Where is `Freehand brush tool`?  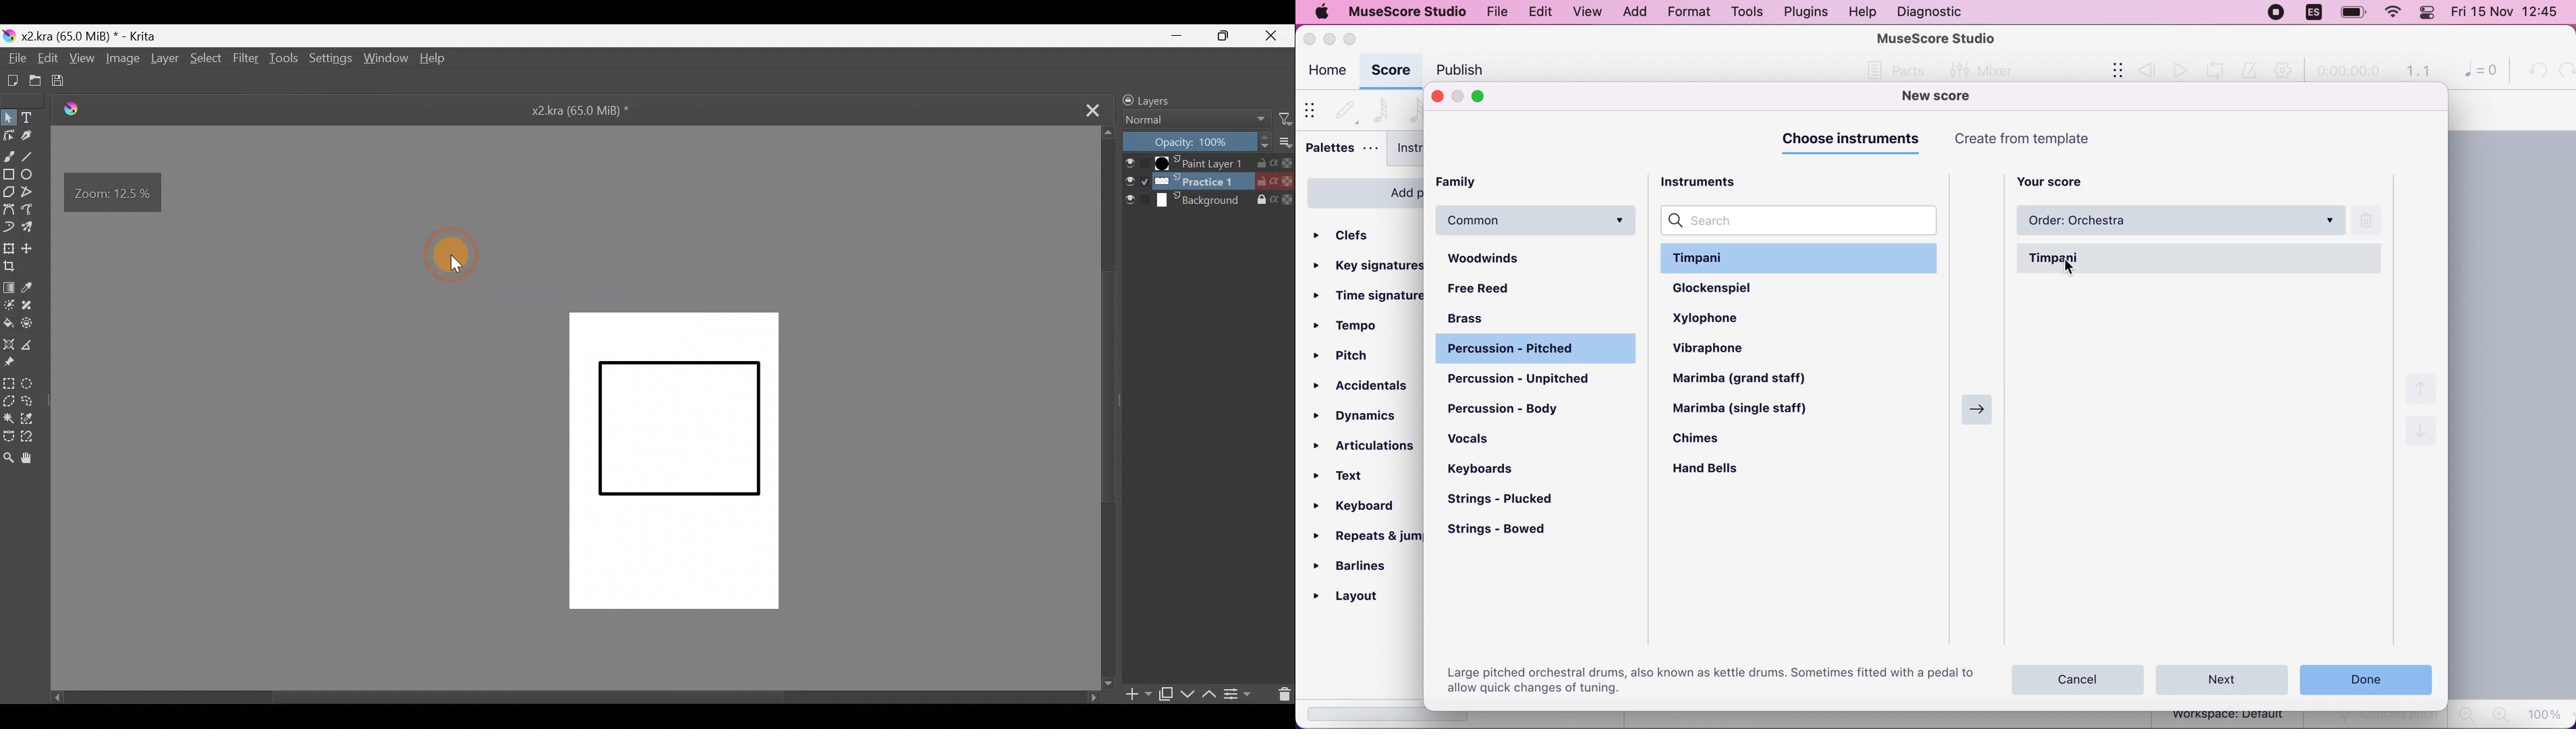 Freehand brush tool is located at coordinates (8, 156).